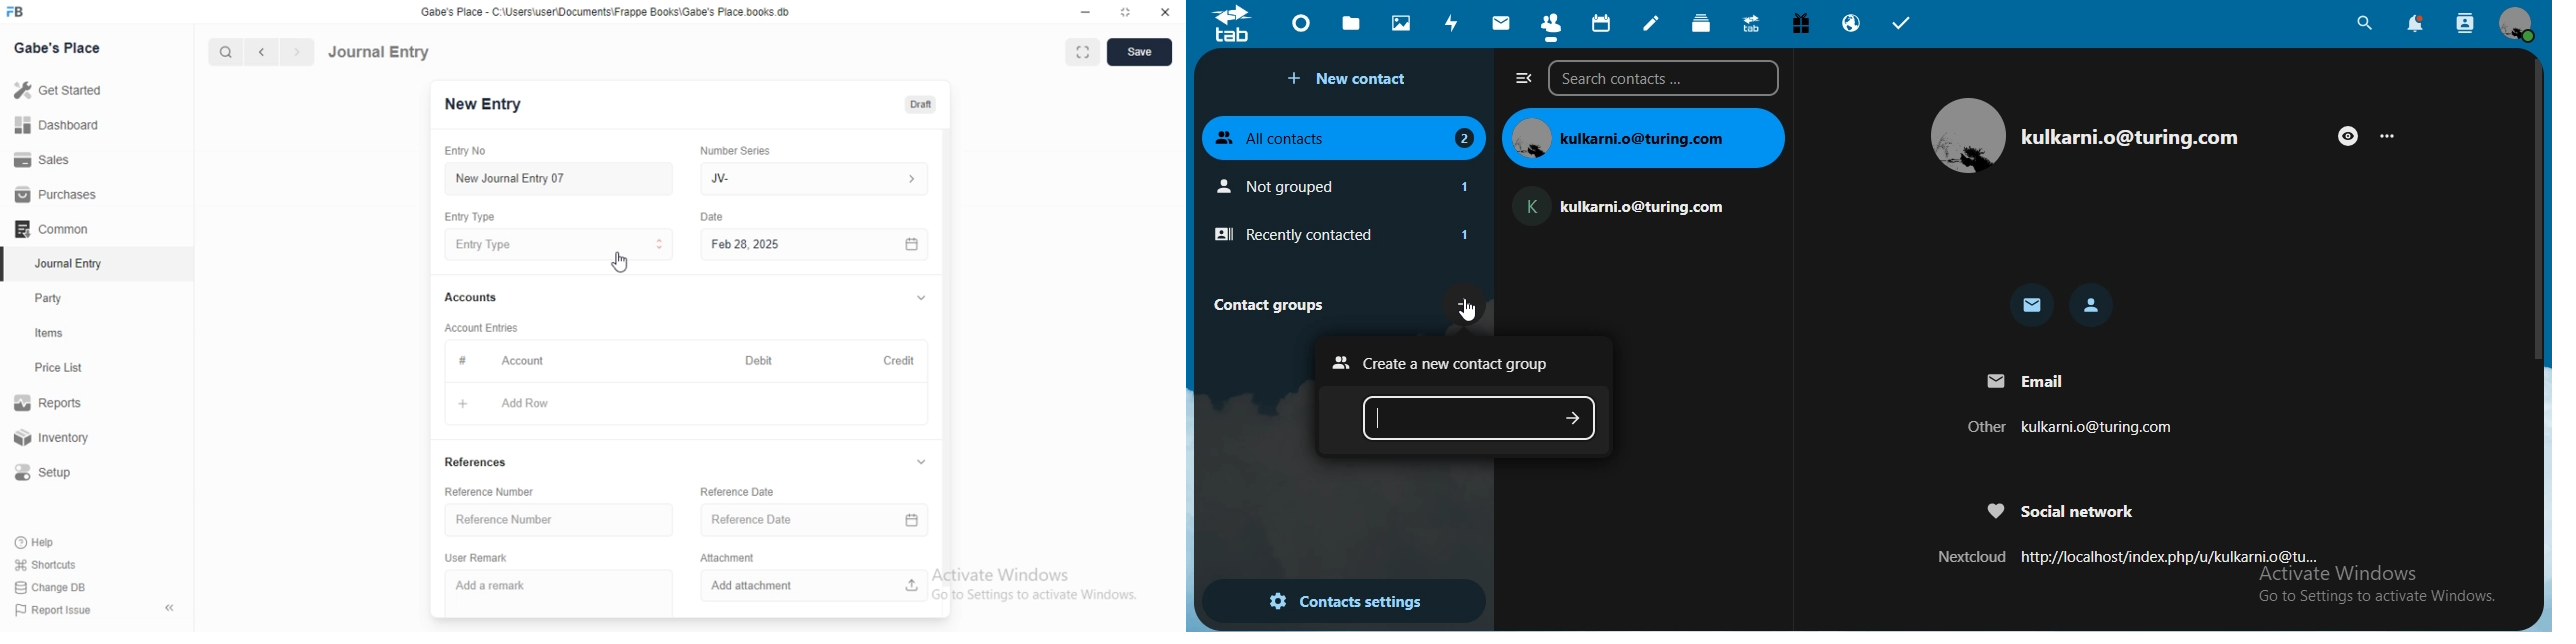 This screenshot has width=2576, height=644. I want to click on unified search, so click(2364, 26).